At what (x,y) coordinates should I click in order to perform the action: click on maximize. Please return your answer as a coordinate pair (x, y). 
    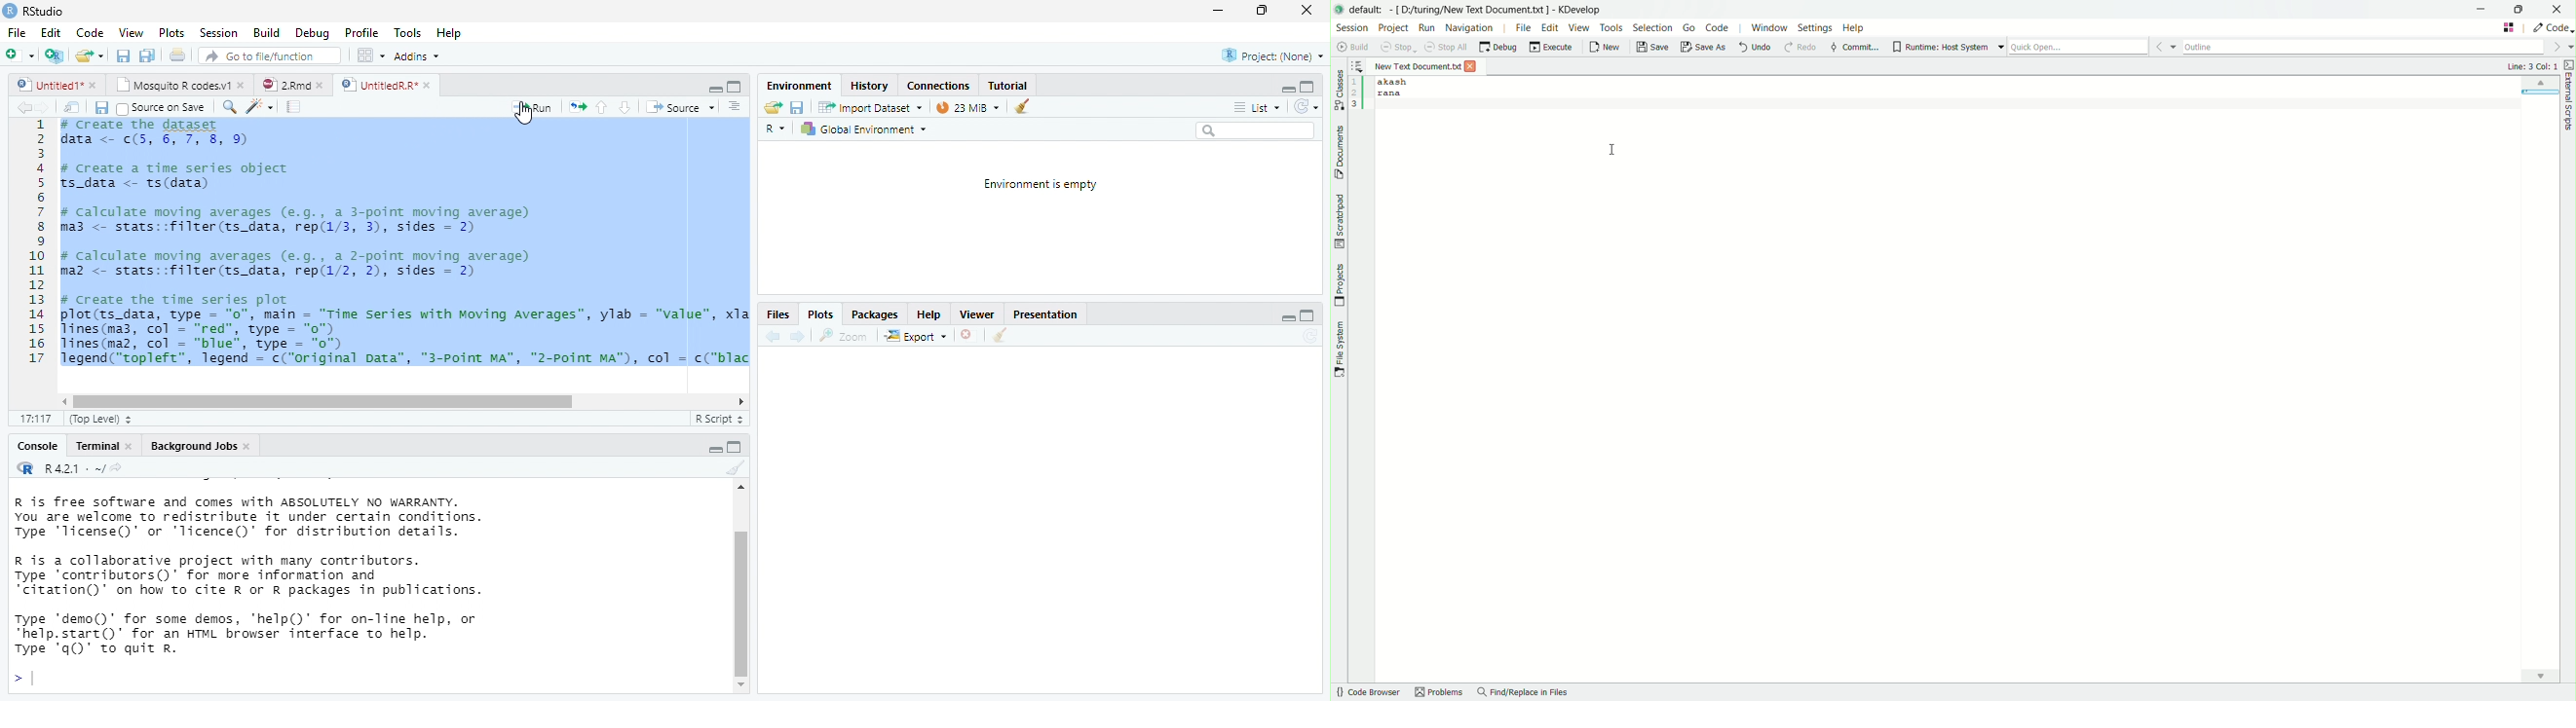
    Looking at the image, I should click on (1306, 316).